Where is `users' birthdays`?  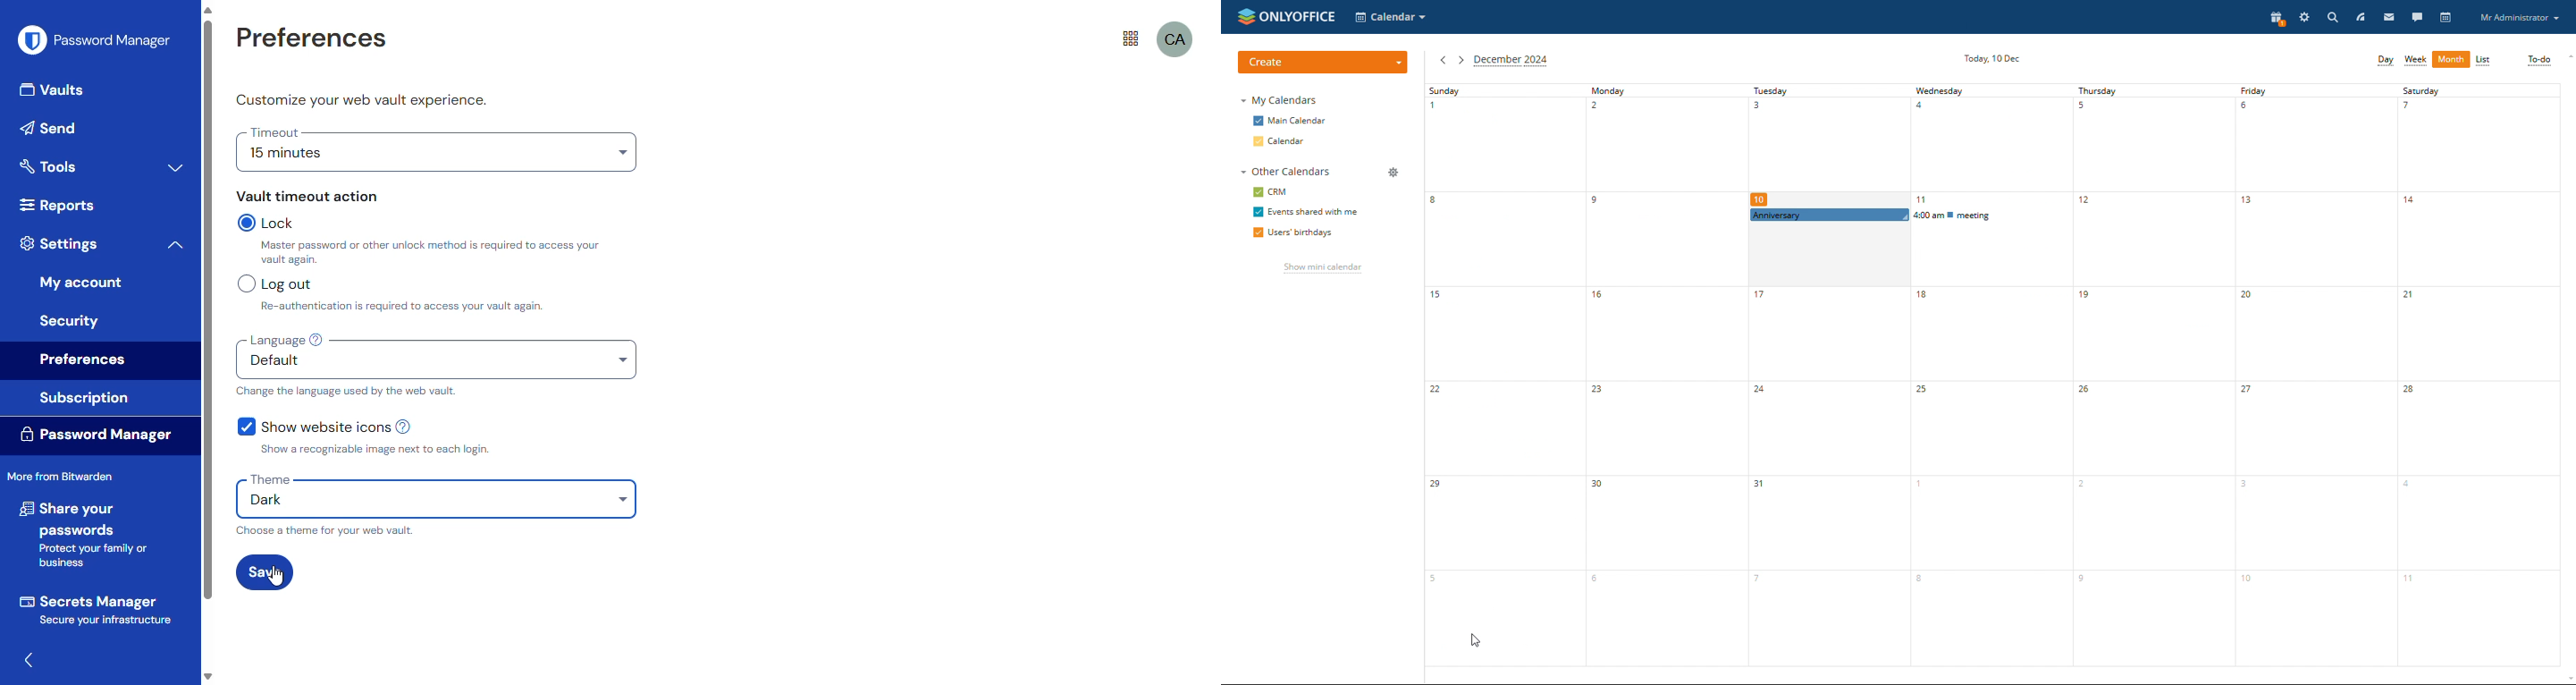
users' birthdays is located at coordinates (1292, 234).